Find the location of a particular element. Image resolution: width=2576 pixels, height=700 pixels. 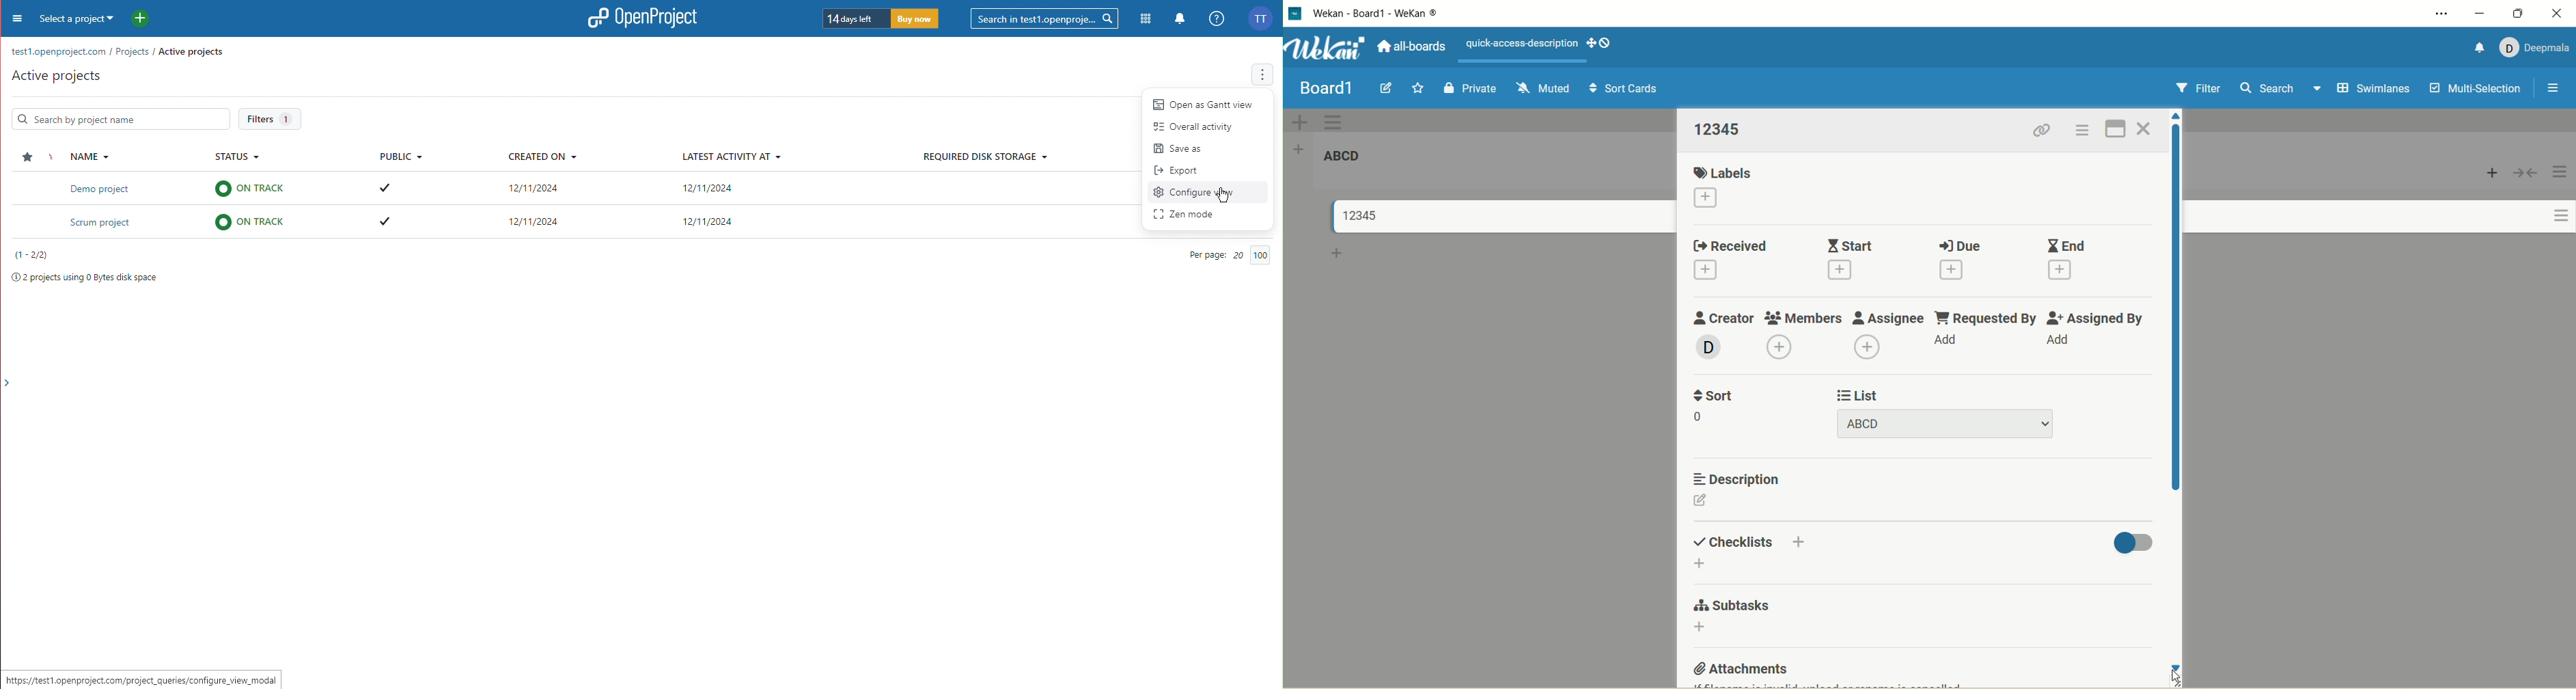

start is located at coordinates (1852, 243).